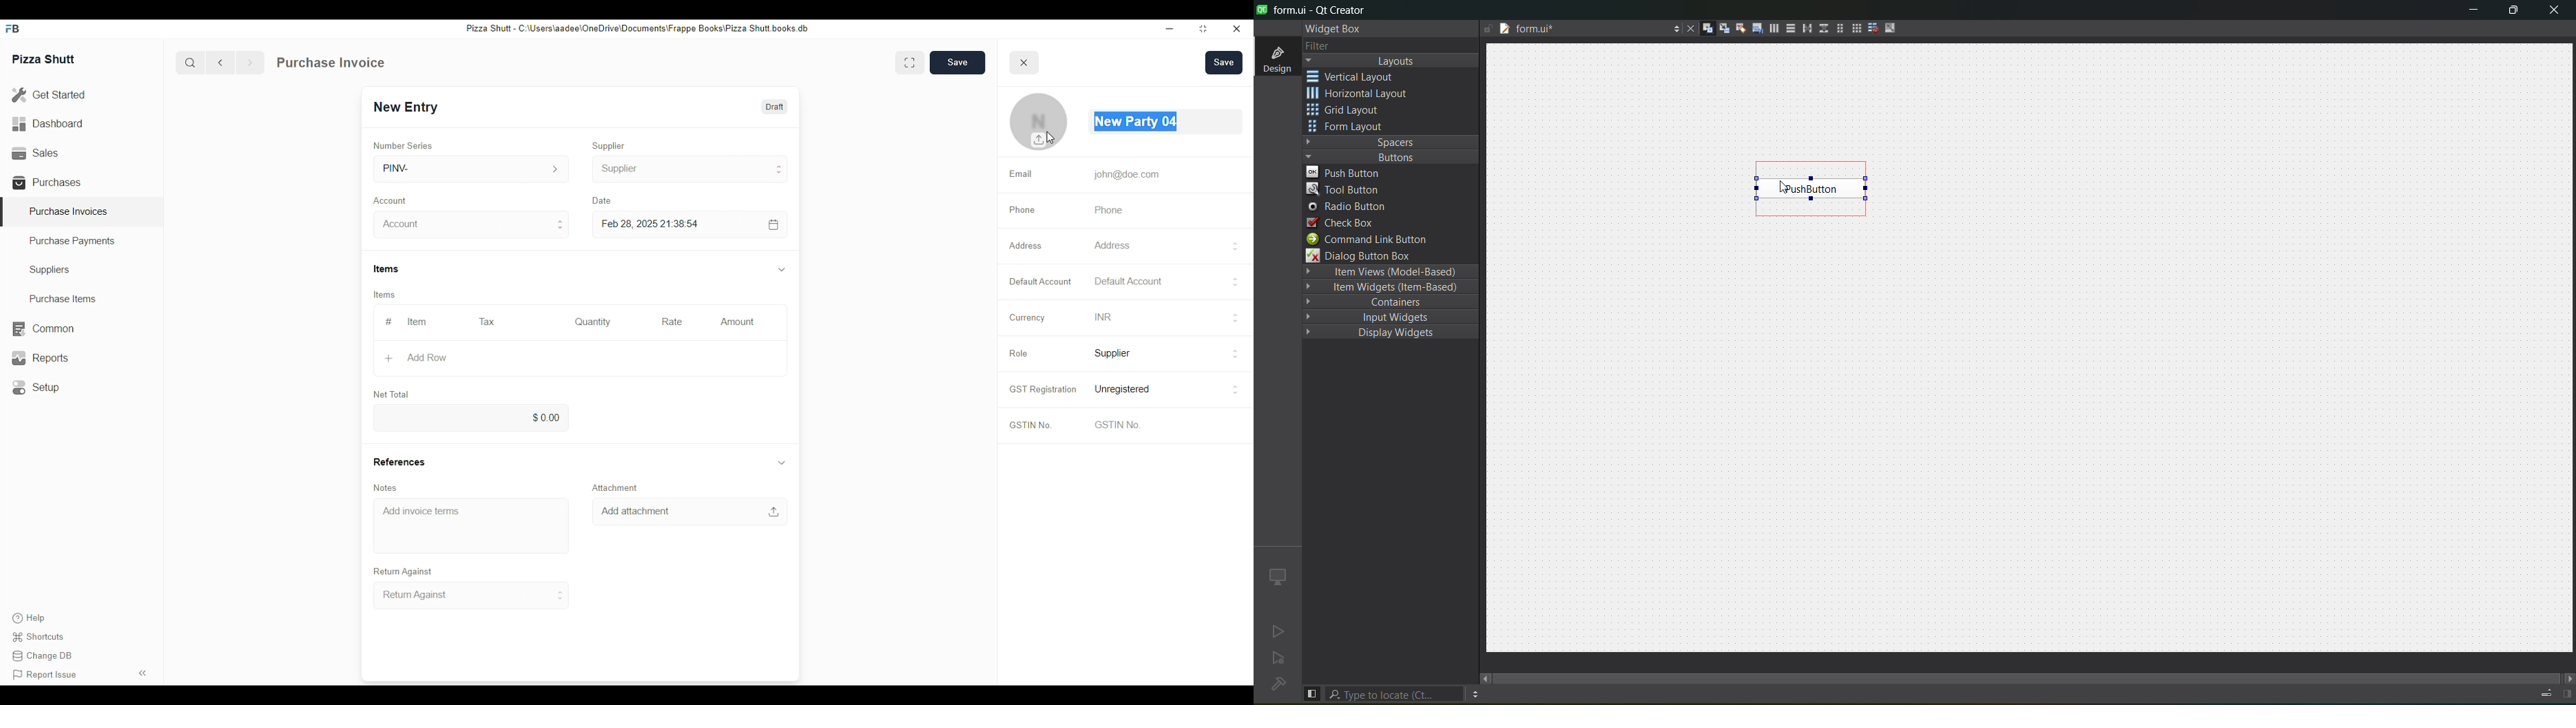 The image size is (2576, 728). What do you see at coordinates (403, 146) in the screenshot?
I see `Number Series` at bounding box center [403, 146].